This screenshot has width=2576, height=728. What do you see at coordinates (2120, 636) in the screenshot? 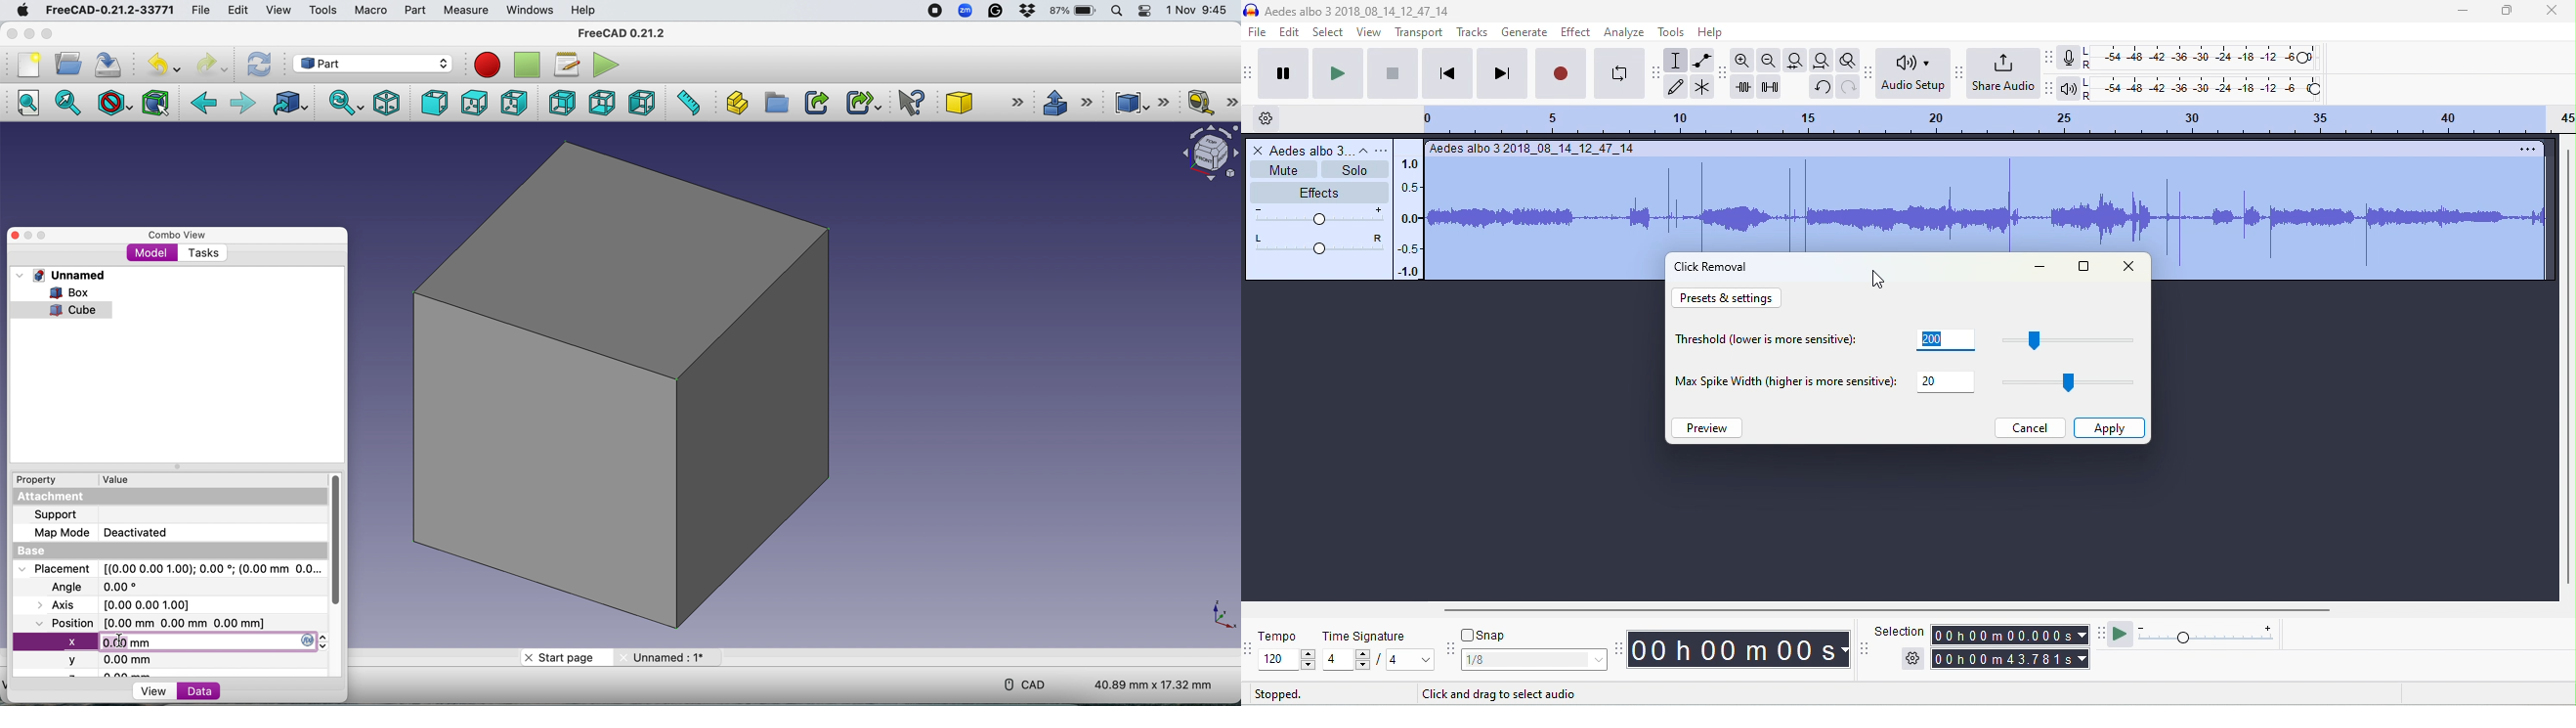
I see `play at speed / play at speed once` at bounding box center [2120, 636].